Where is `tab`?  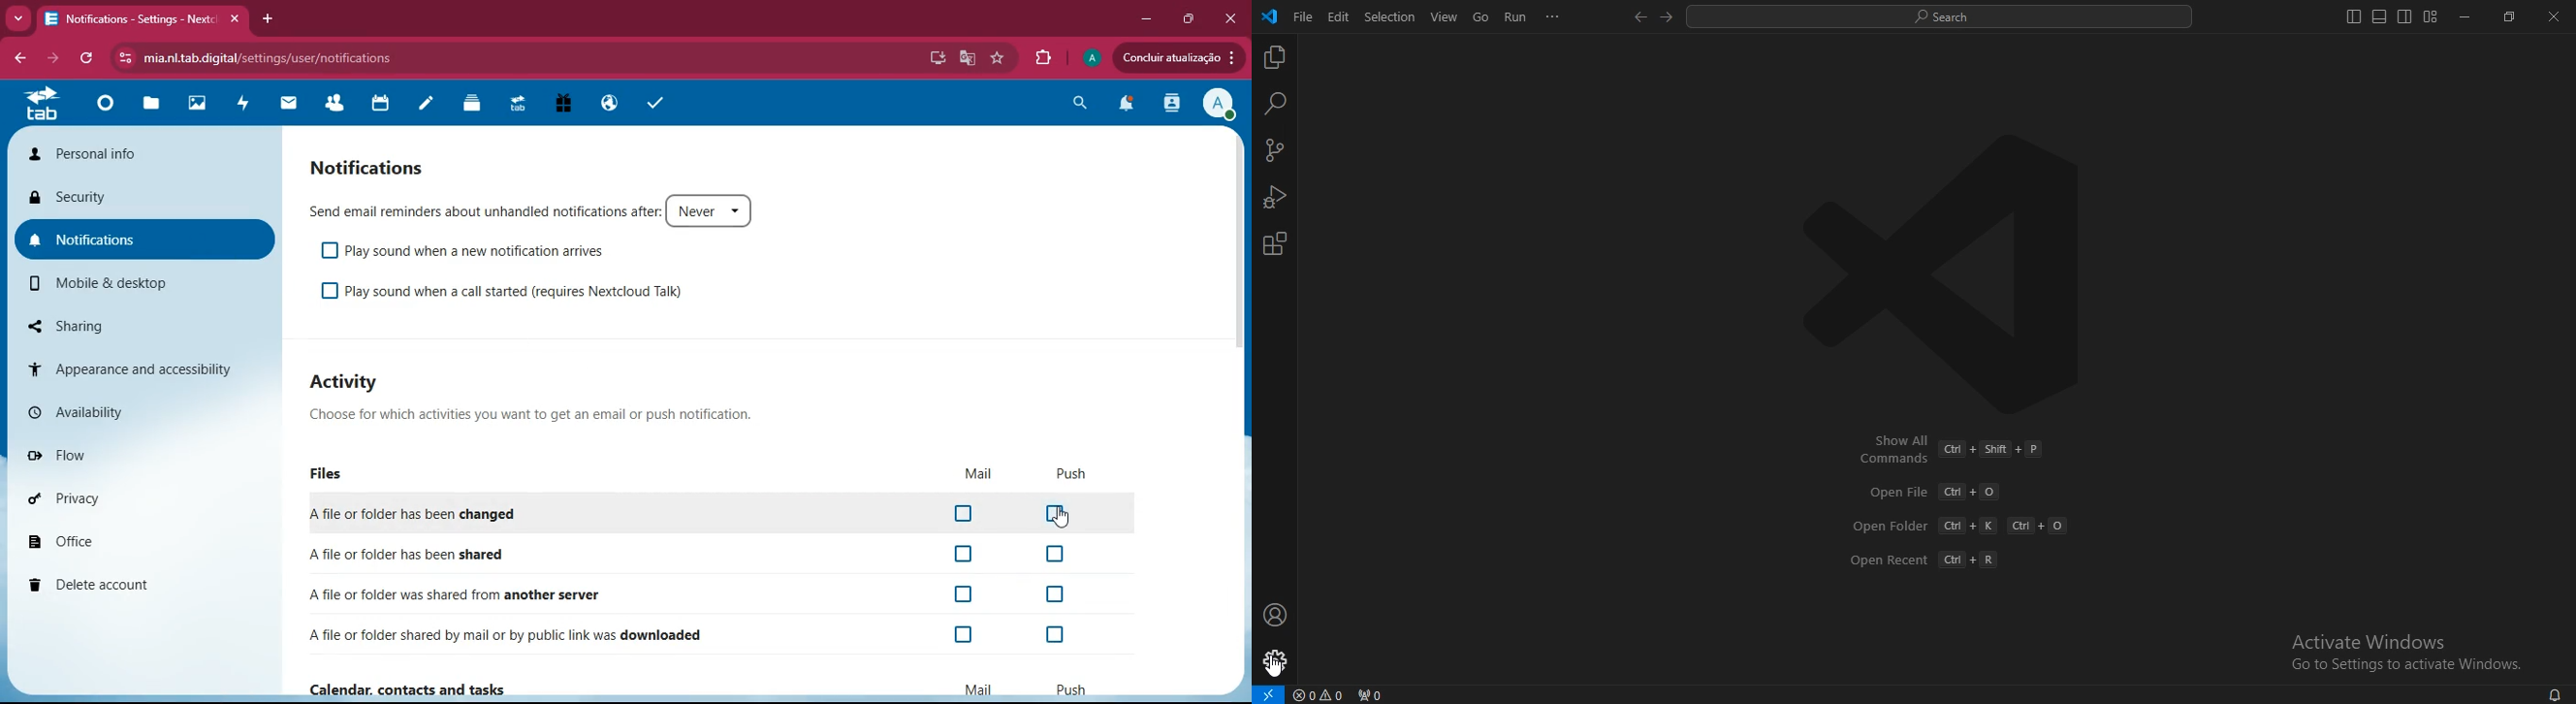 tab is located at coordinates (518, 103).